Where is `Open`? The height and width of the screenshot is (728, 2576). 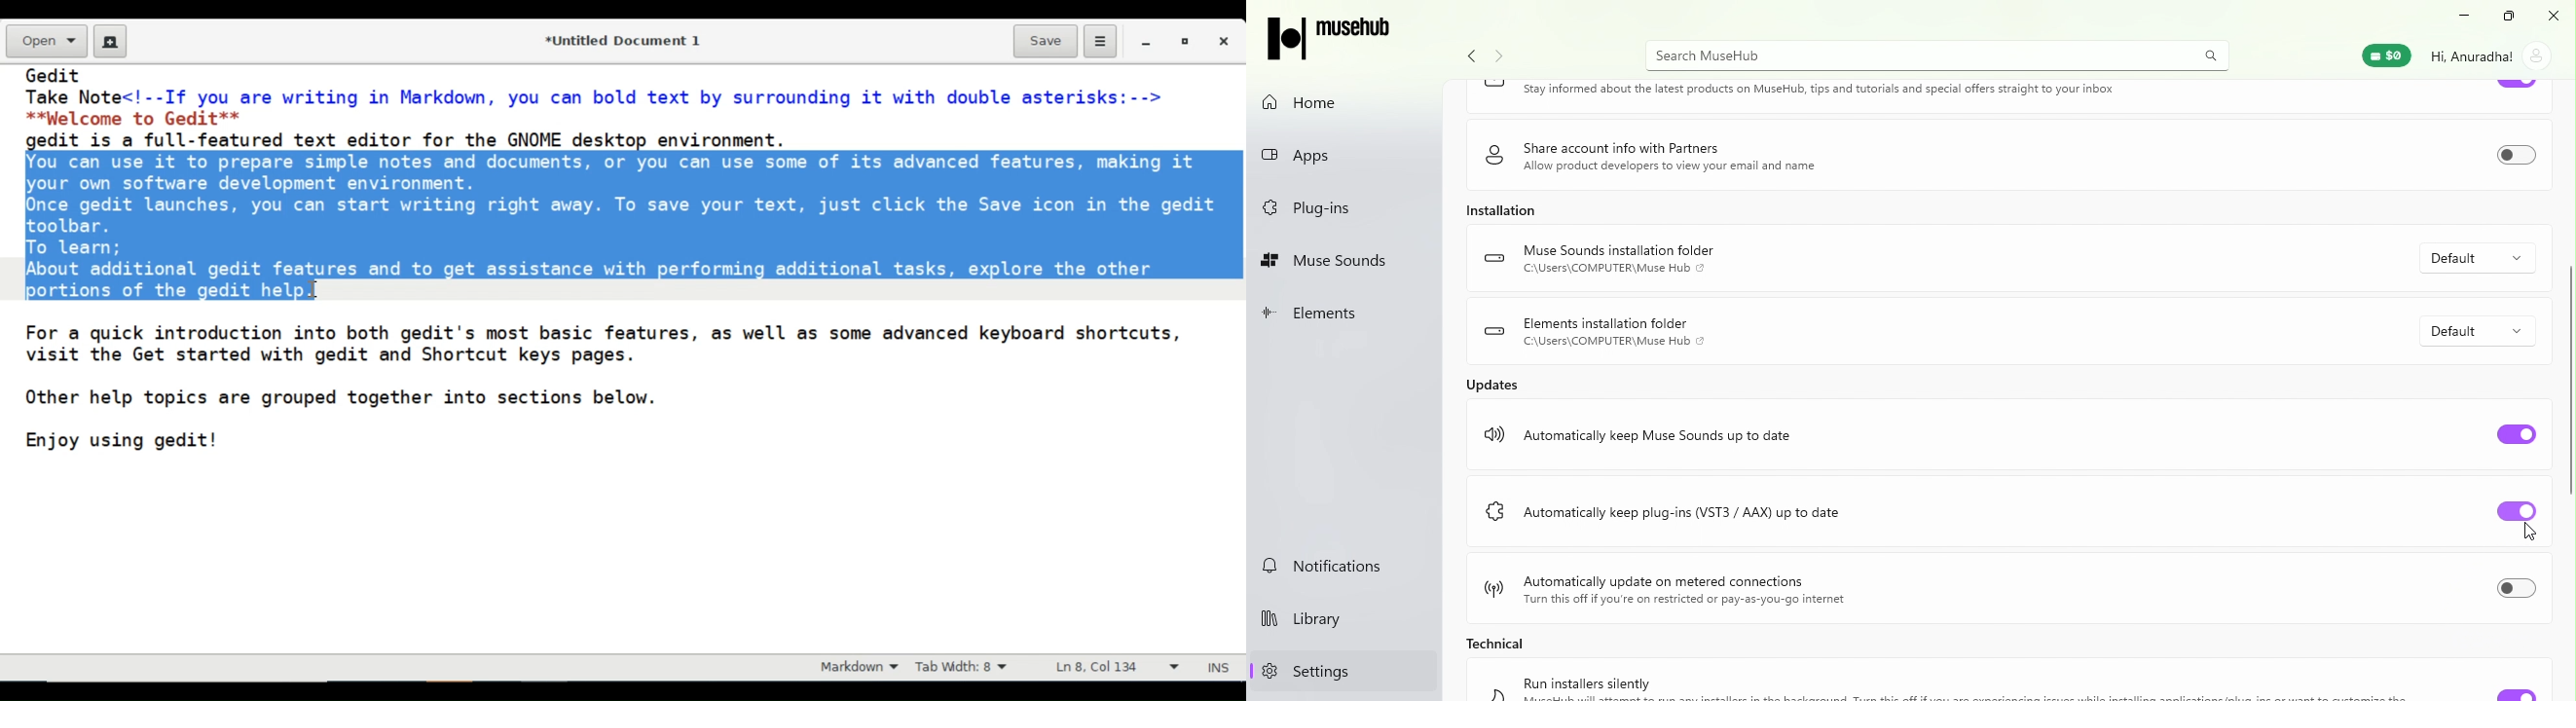
Open is located at coordinates (45, 42).